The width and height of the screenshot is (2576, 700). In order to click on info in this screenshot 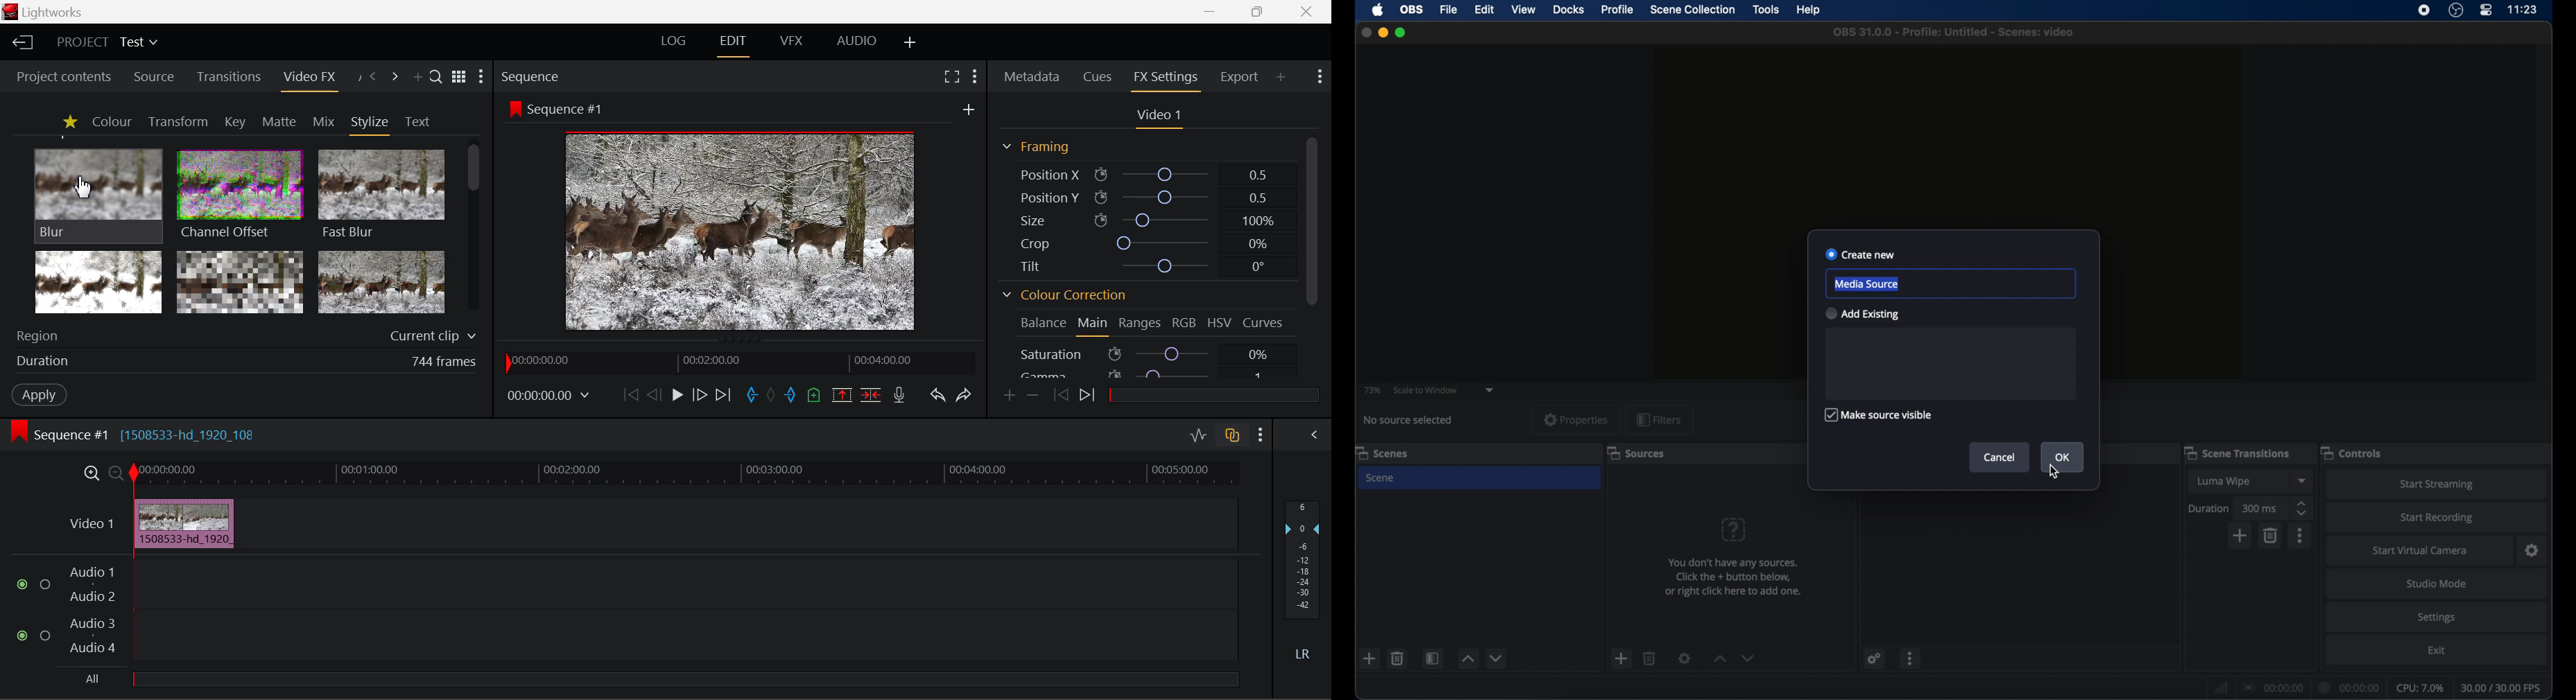, I will do `click(1735, 577)`.